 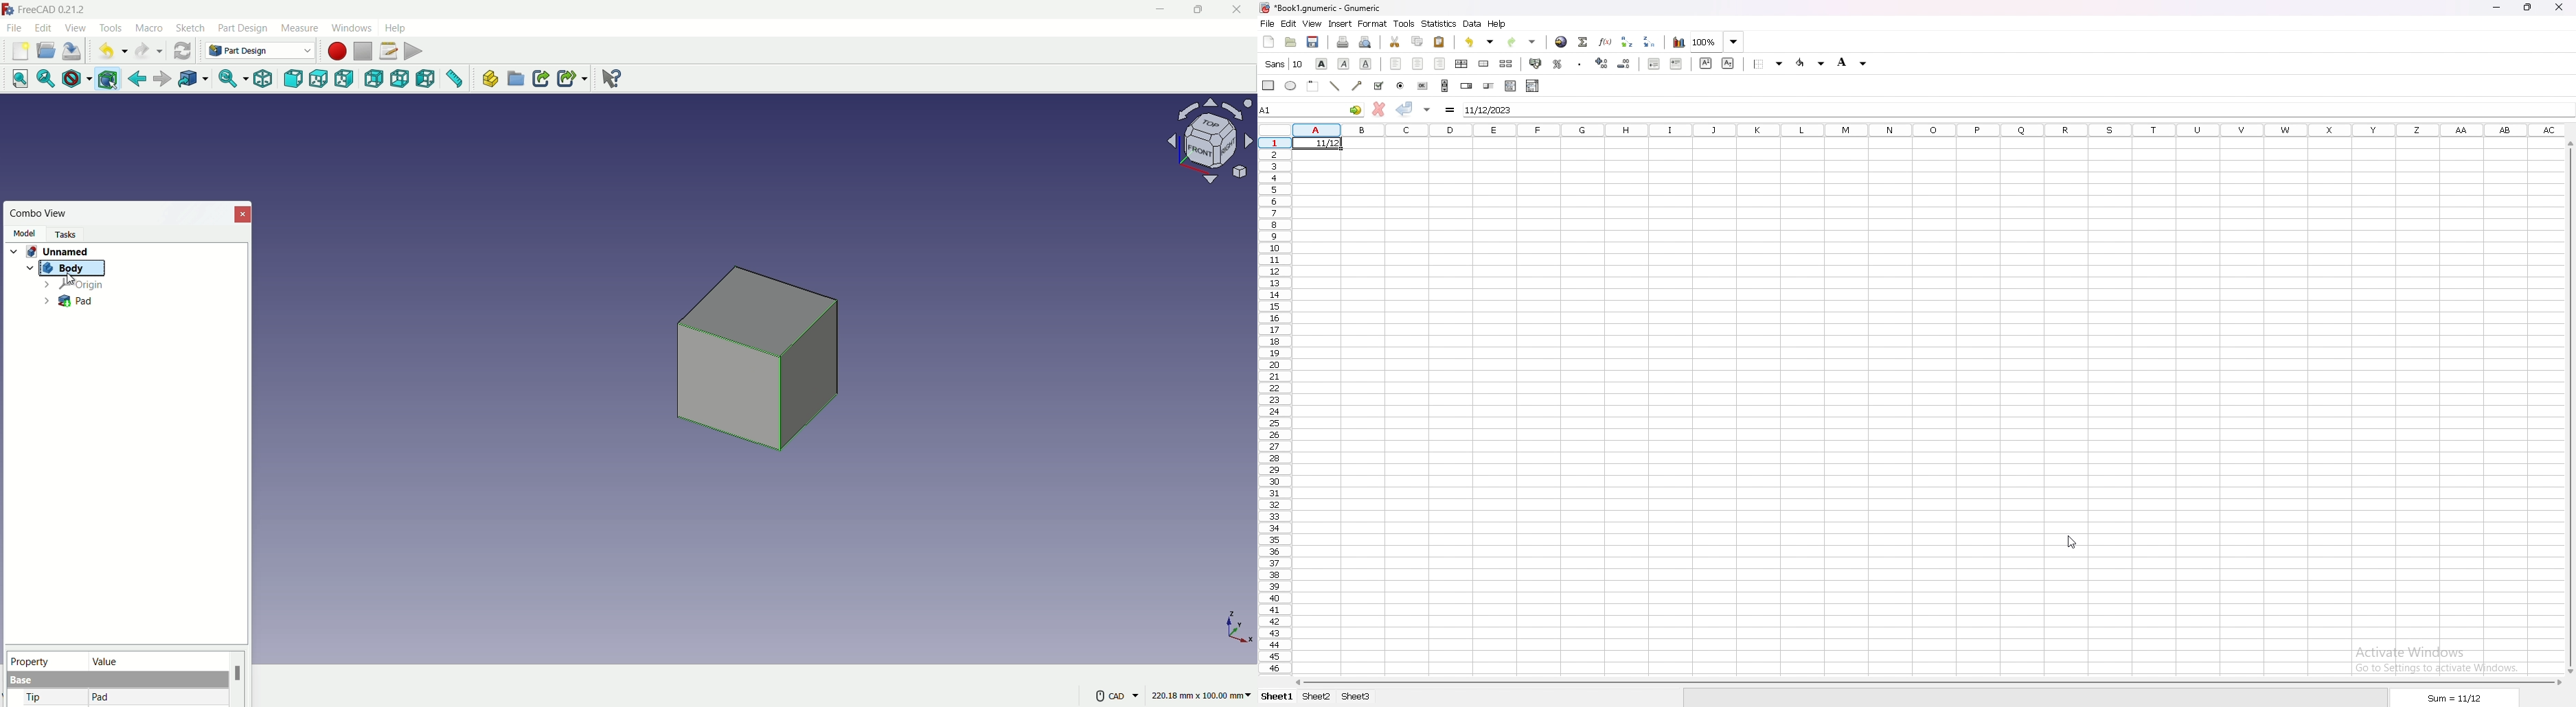 What do you see at coordinates (1322, 63) in the screenshot?
I see `bold` at bounding box center [1322, 63].